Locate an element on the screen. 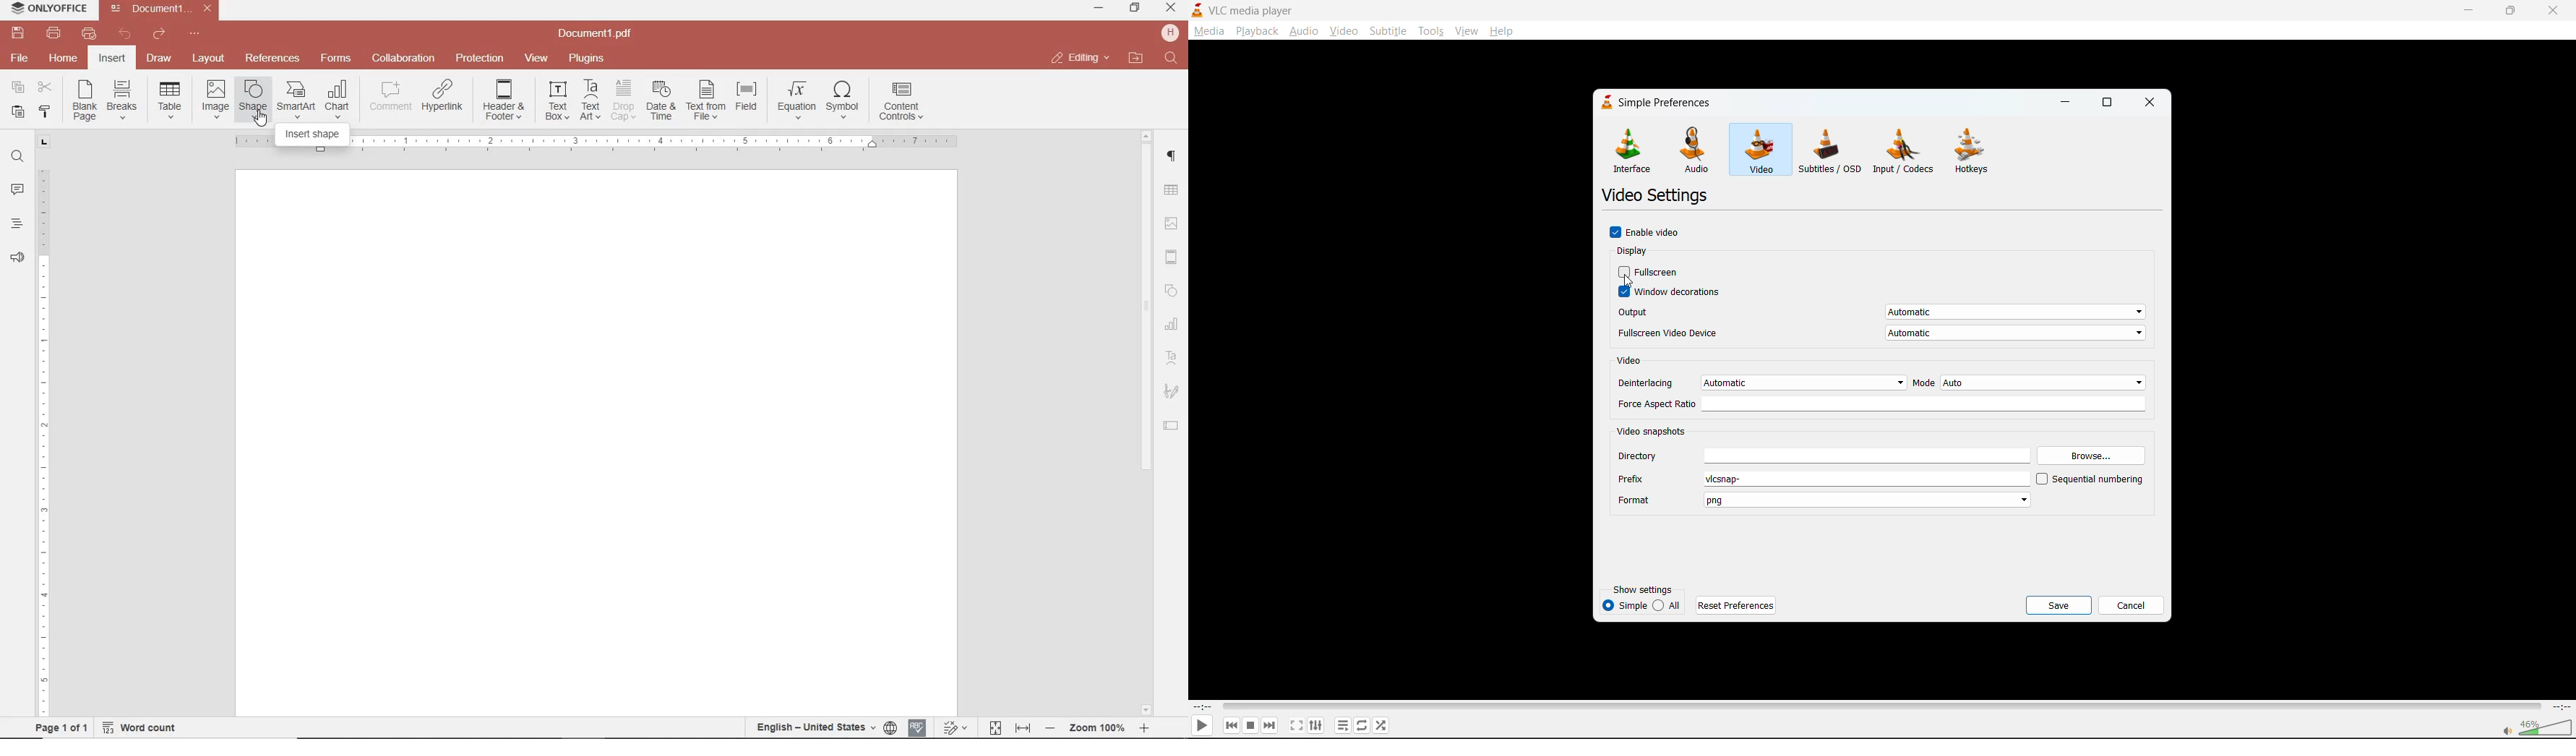  feedback & support is located at coordinates (18, 258).